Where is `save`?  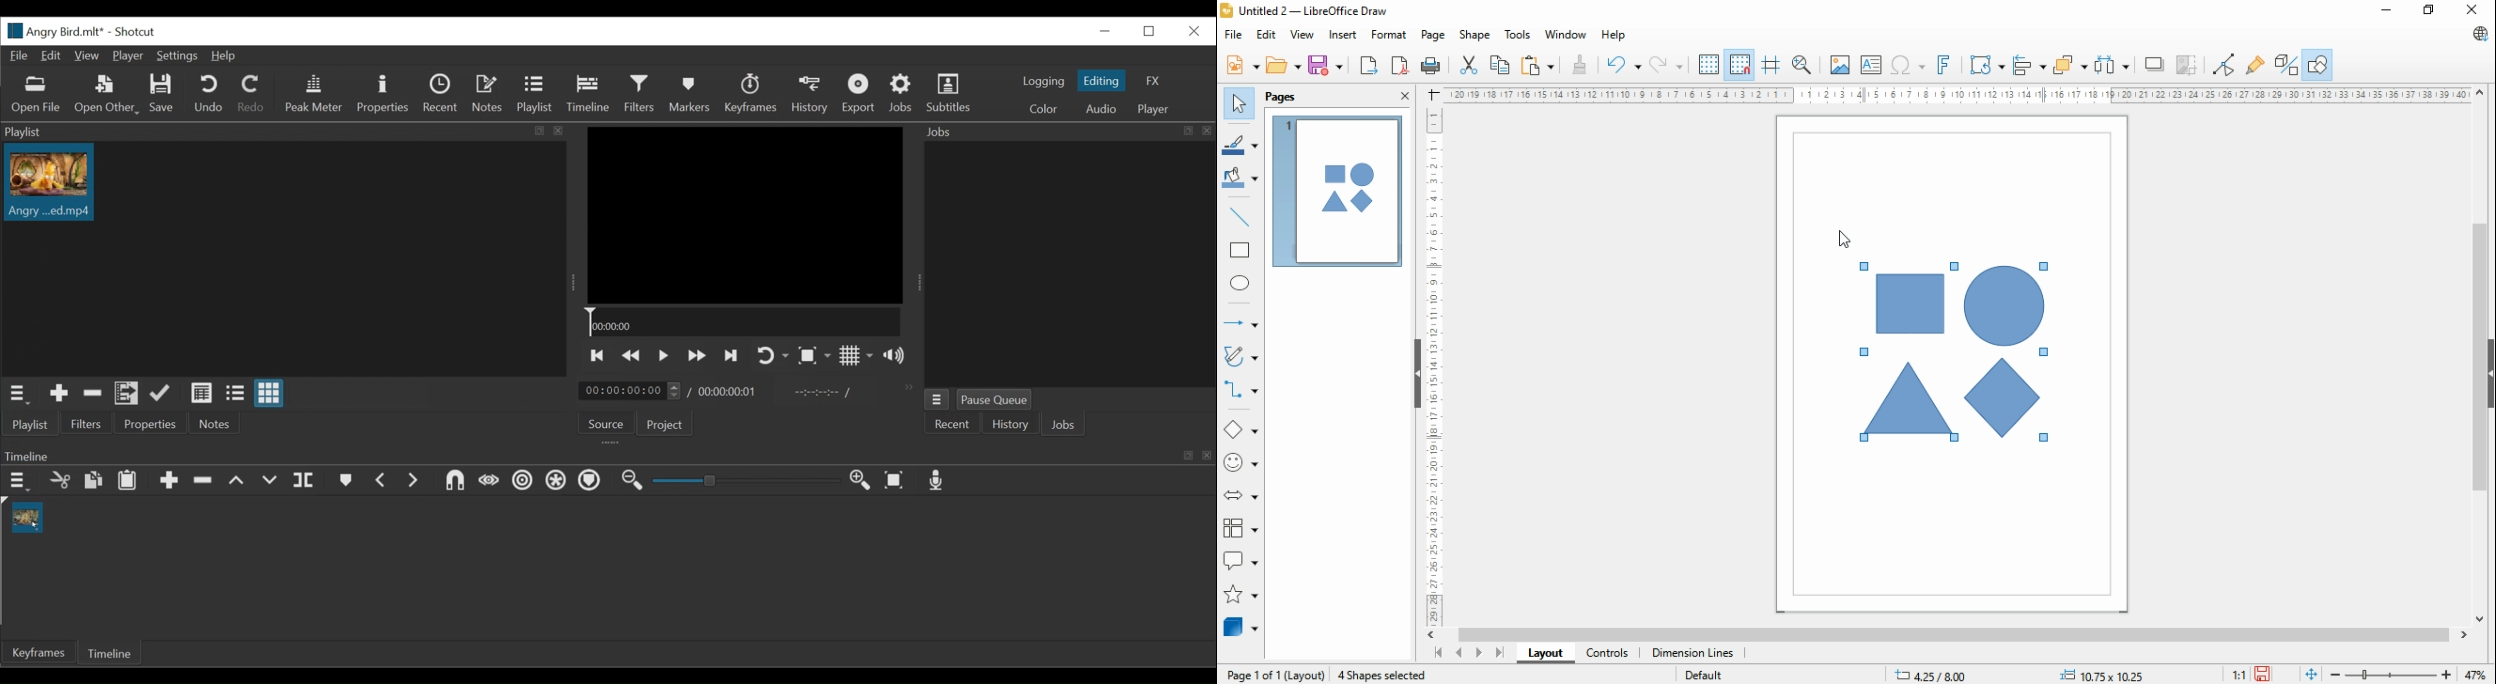
save is located at coordinates (1326, 65).